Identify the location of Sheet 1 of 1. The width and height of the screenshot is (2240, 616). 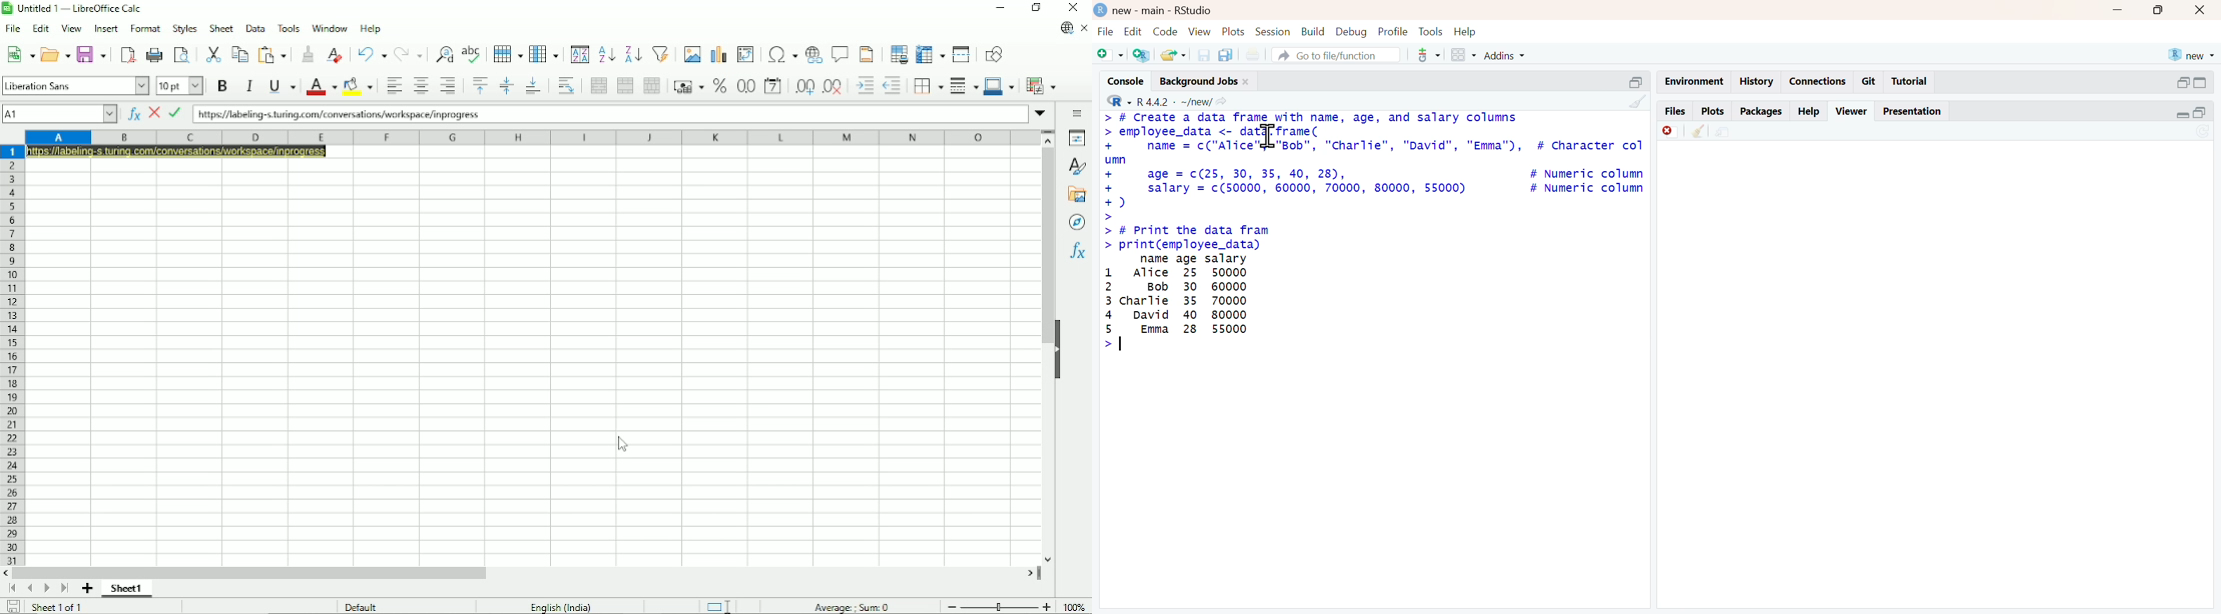
(55, 607).